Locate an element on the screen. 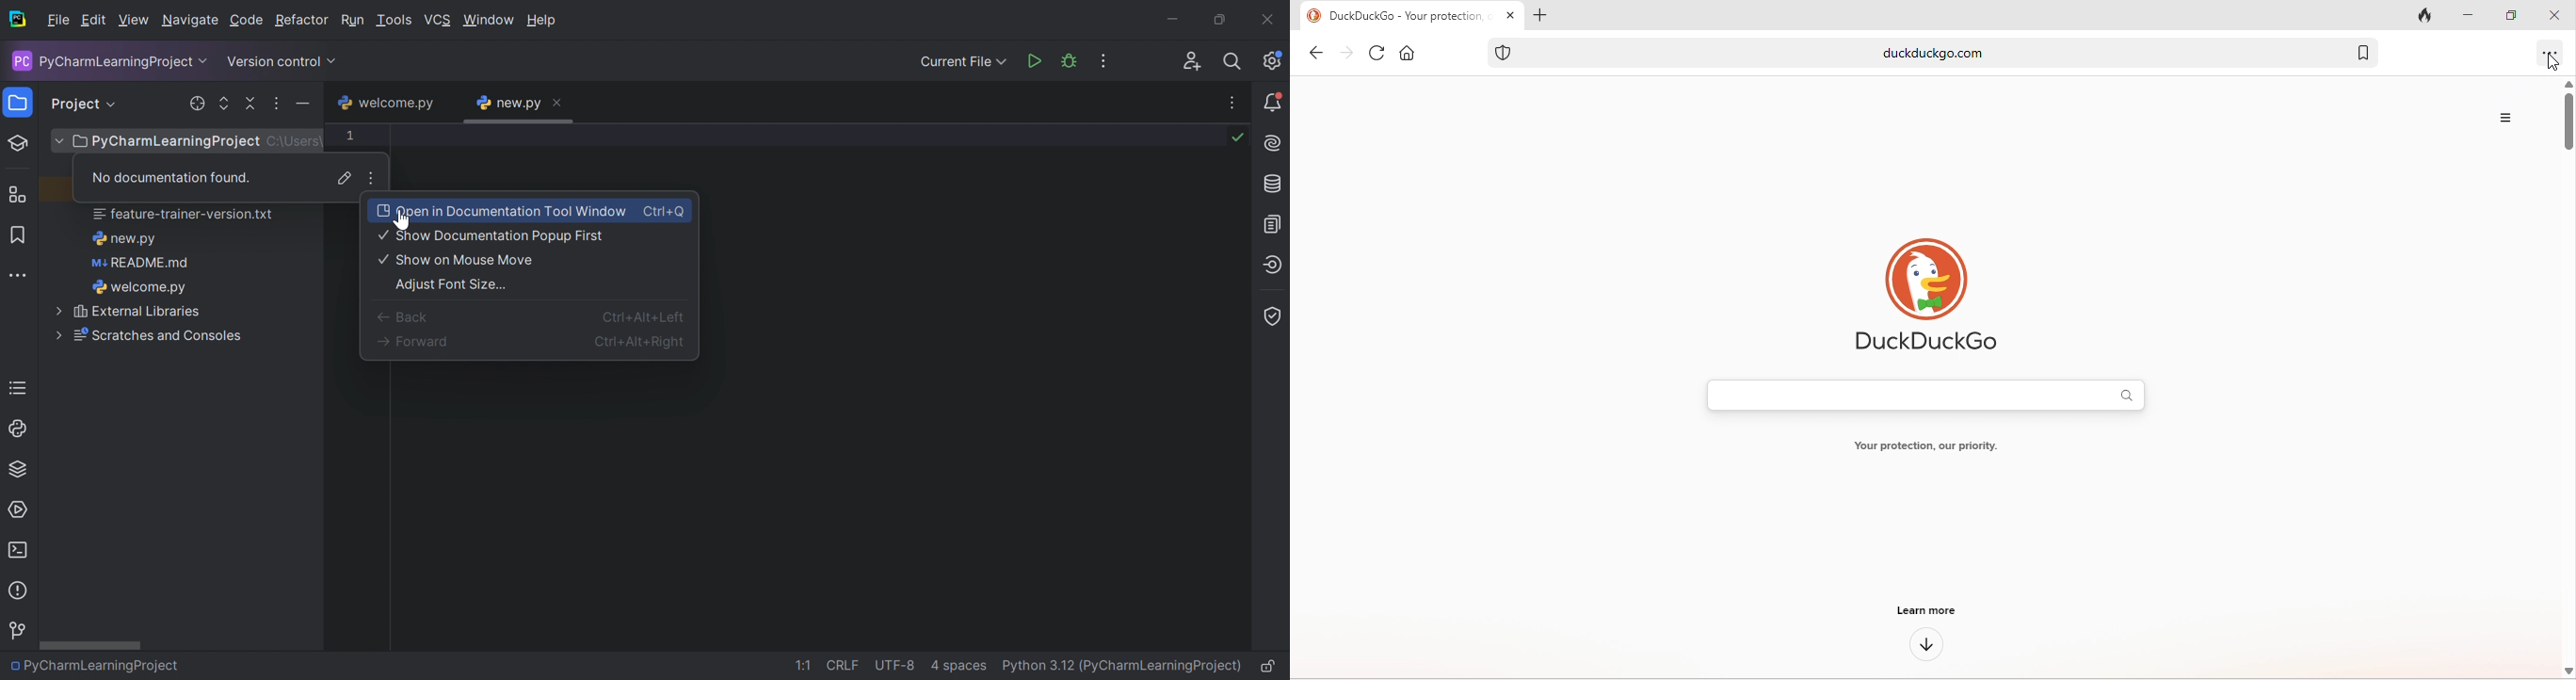 Image resolution: width=2576 pixels, height=700 pixels. duckduckgo-your protection our priority is located at coordinates (1410, 16).